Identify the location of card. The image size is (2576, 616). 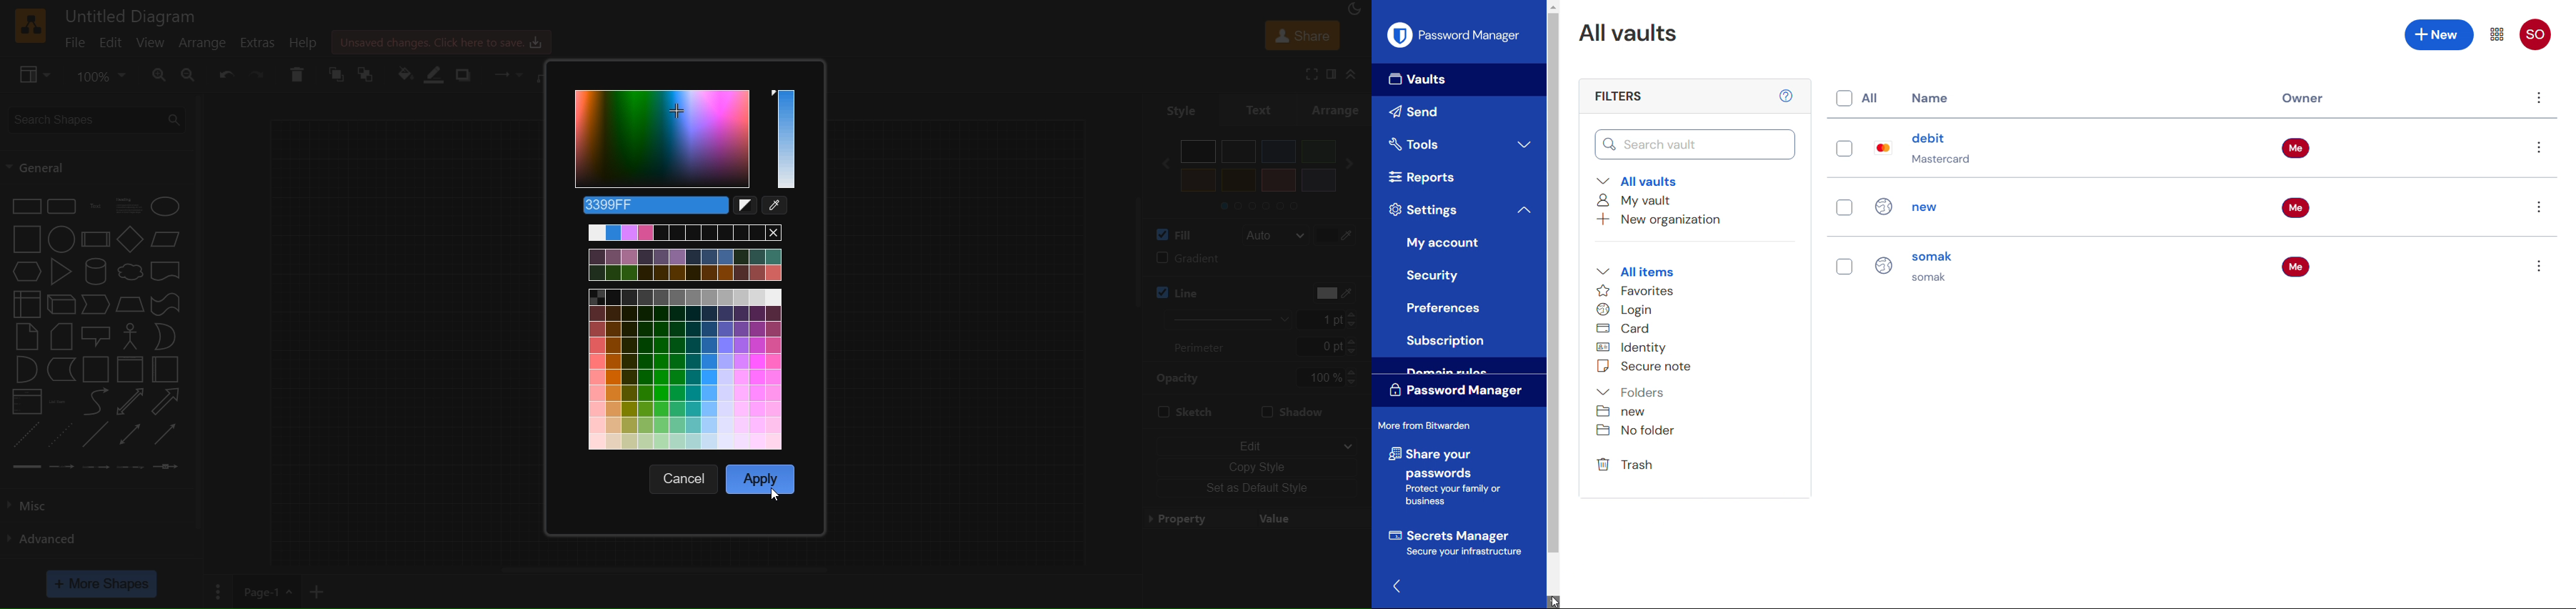
(61, 337).